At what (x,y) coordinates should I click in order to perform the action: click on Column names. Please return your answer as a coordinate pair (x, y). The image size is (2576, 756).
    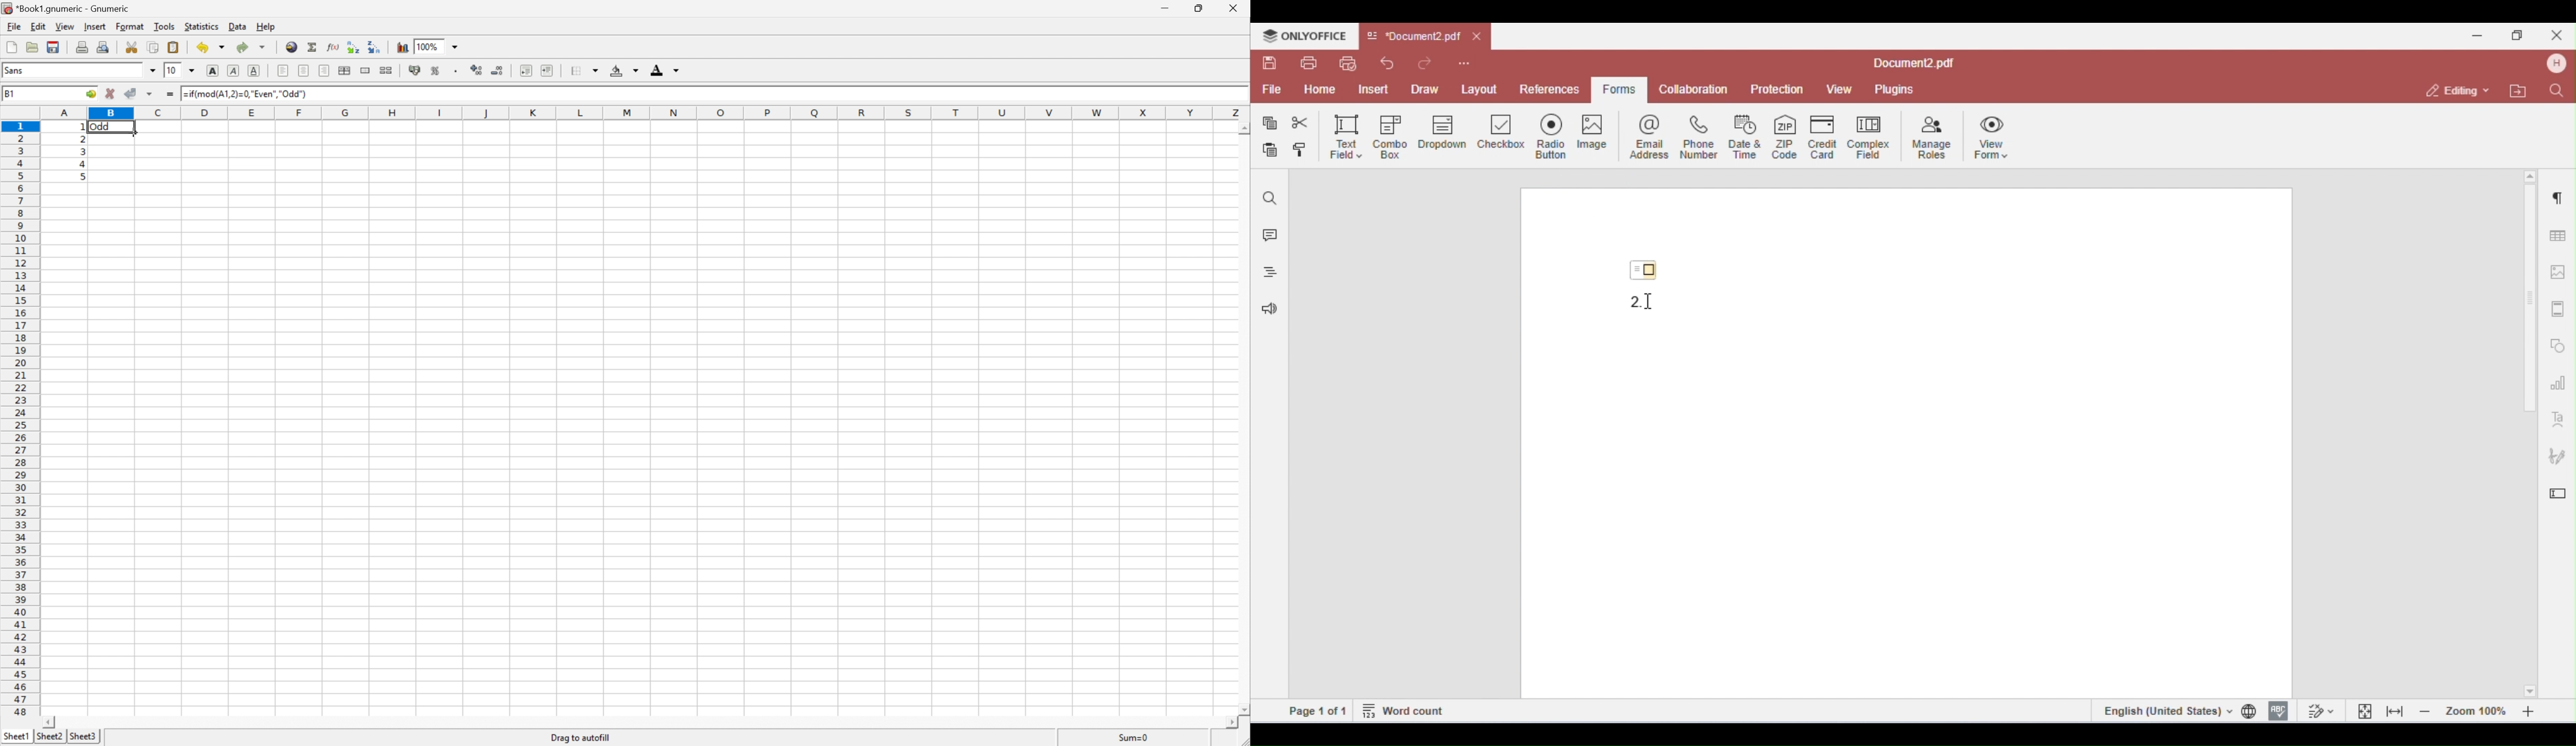
    Looking at the image, I should click on (645, 112).